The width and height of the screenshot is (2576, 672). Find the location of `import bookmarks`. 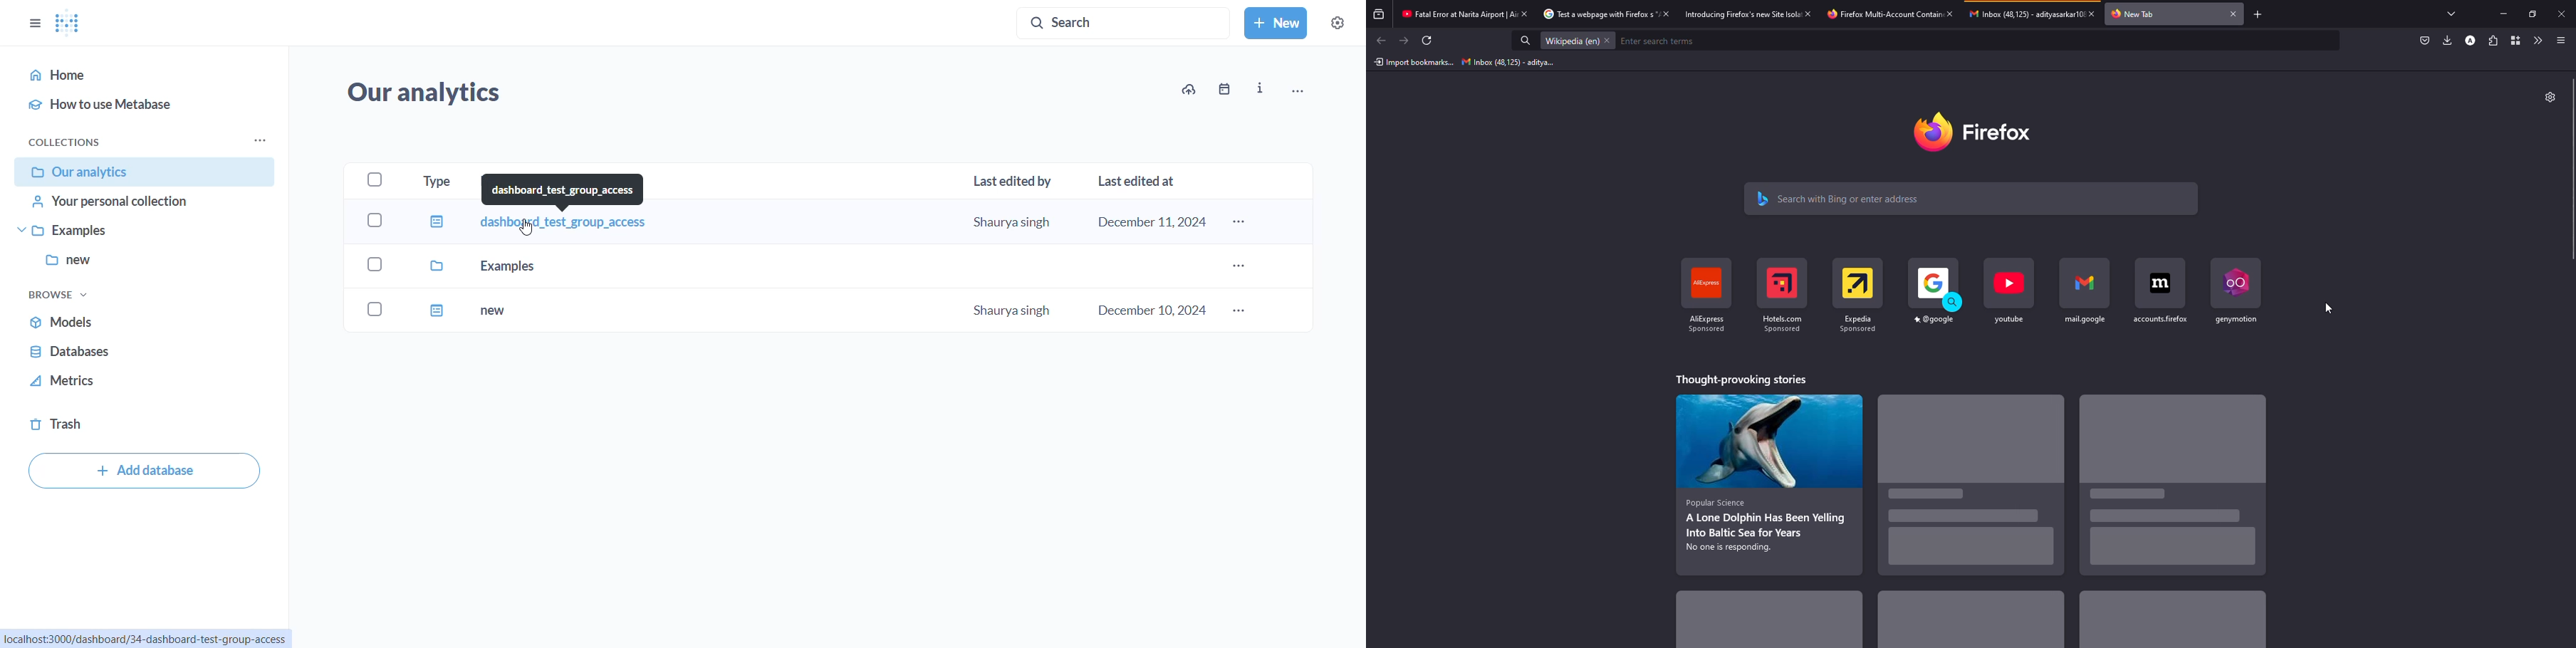

import bookmarks is located at coordinates (1412, 62).